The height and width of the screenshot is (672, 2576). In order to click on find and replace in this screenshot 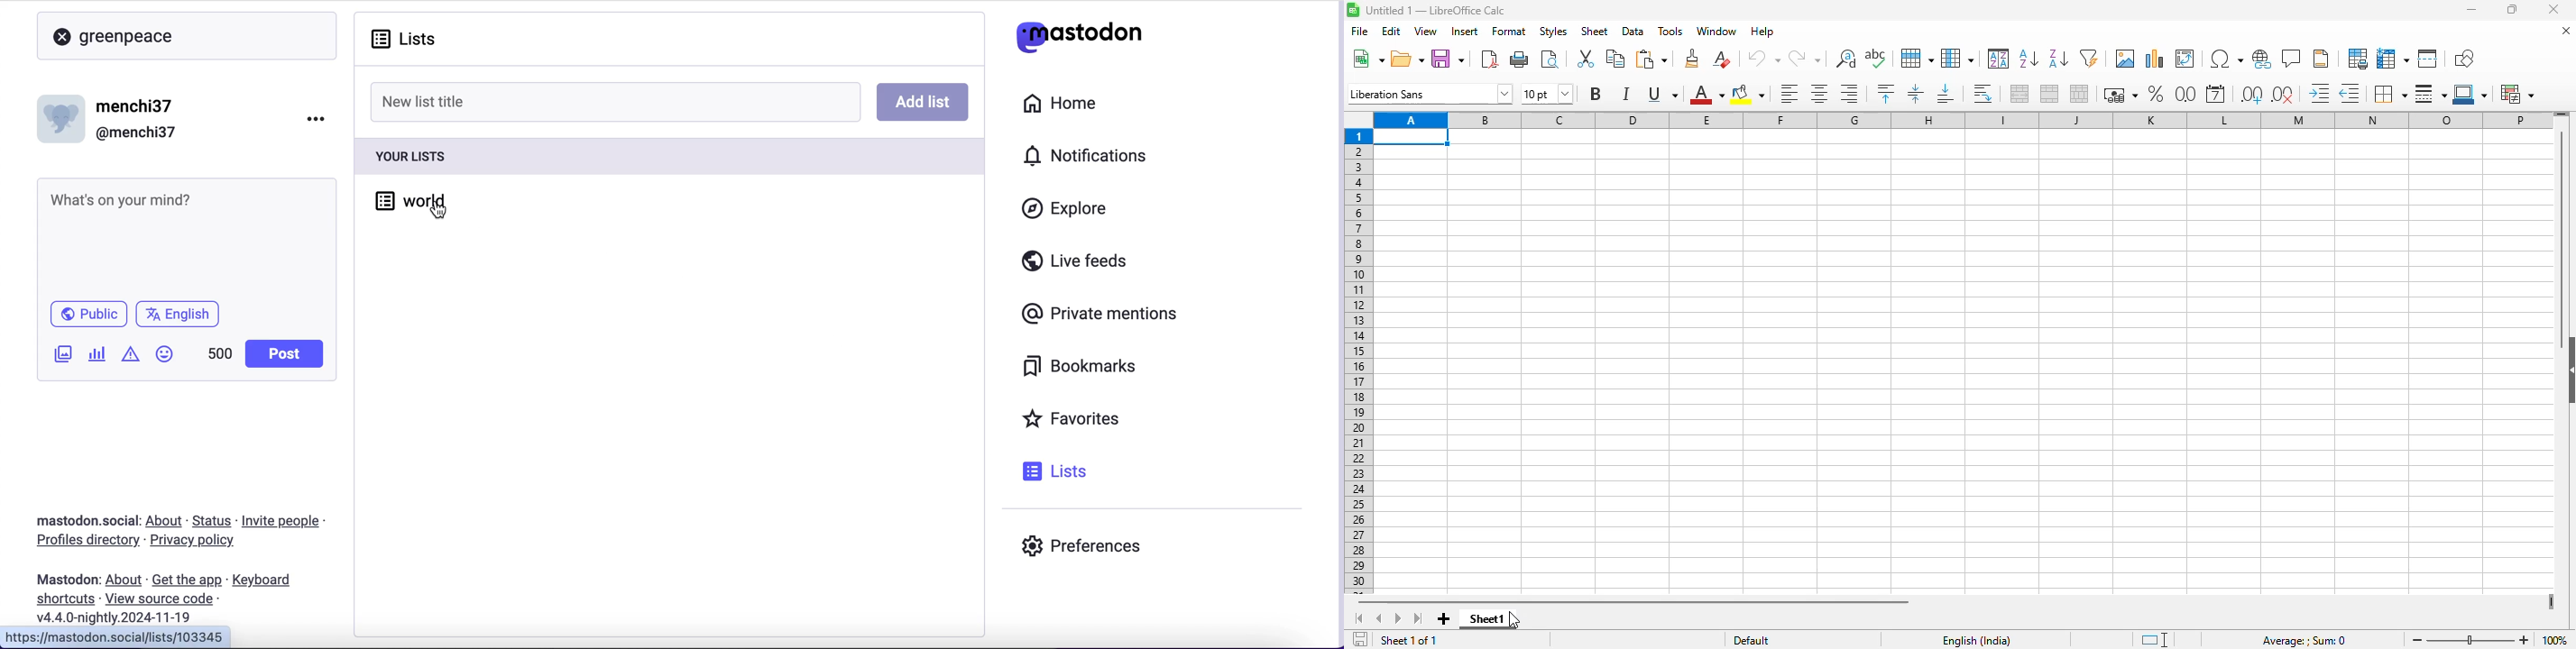, I will do `click(1845, 59)`.